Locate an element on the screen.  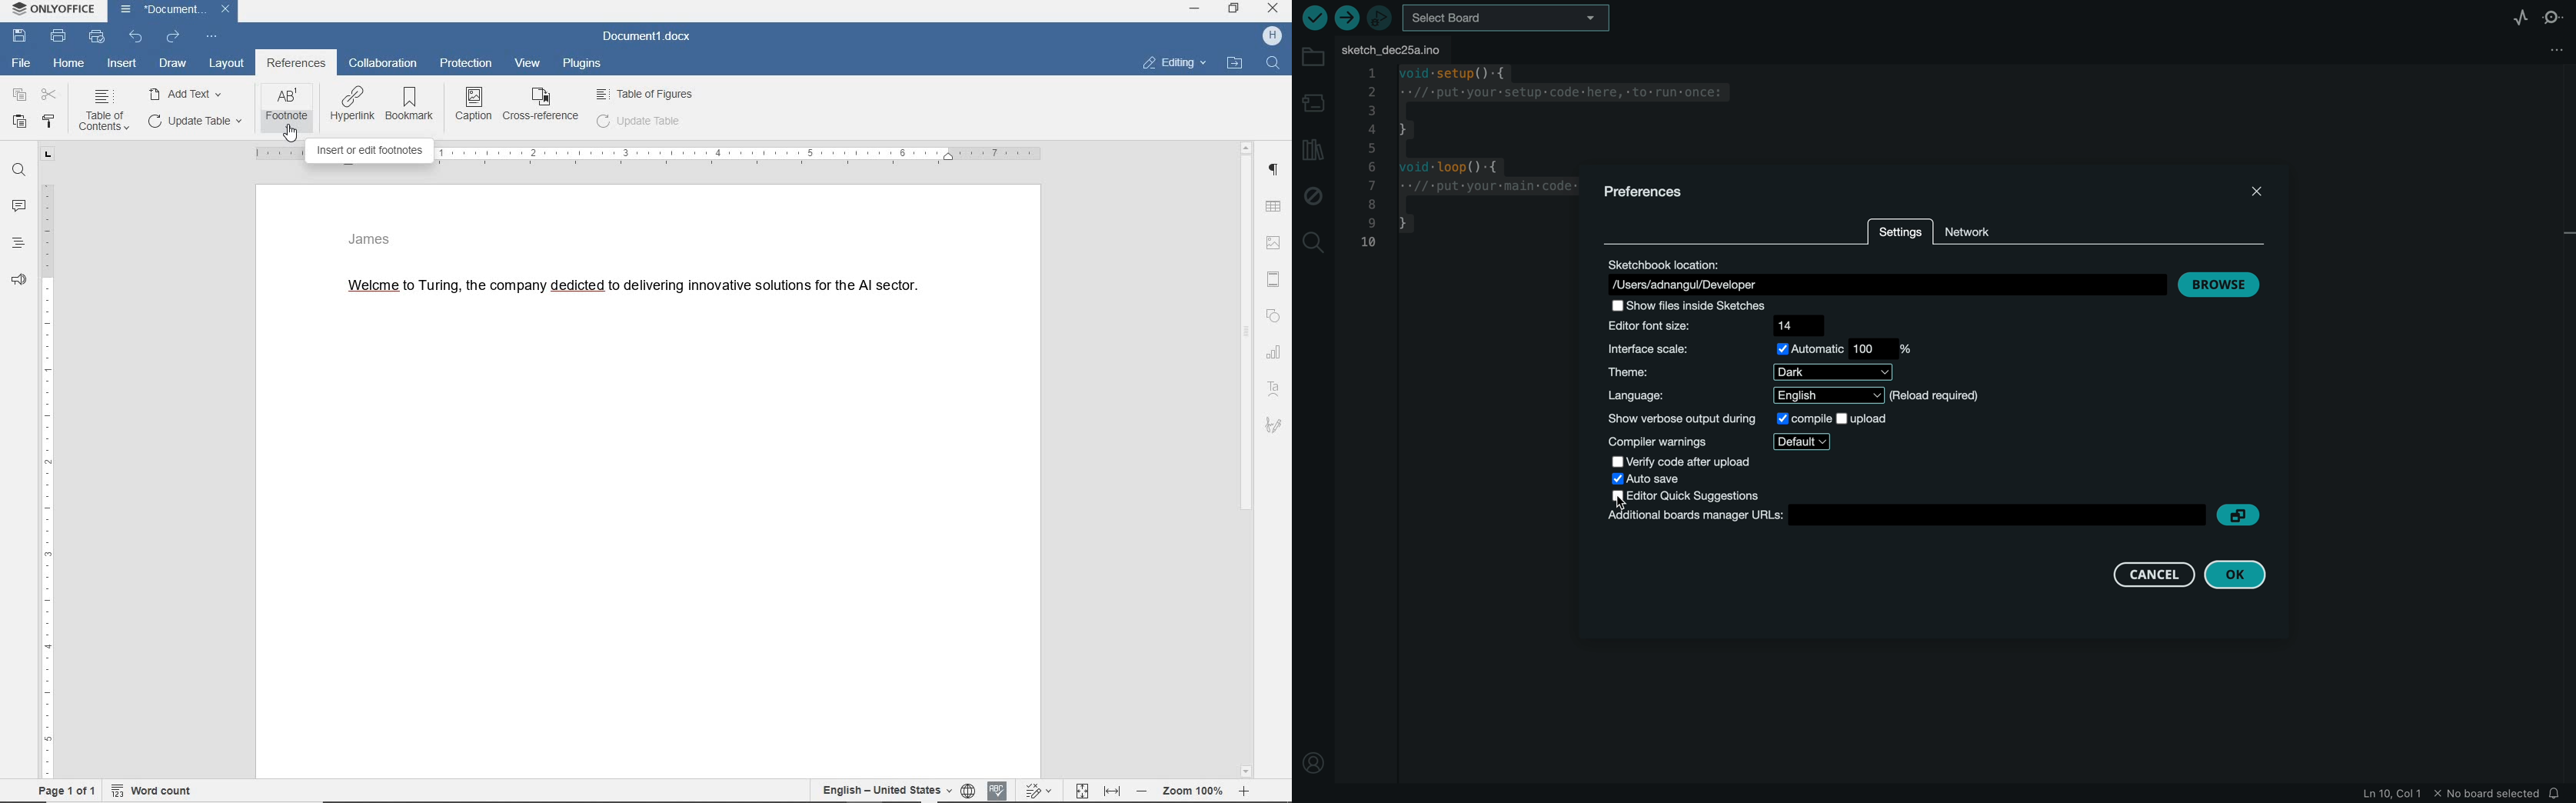
IMAGE is located at coordinates (1276, 242).